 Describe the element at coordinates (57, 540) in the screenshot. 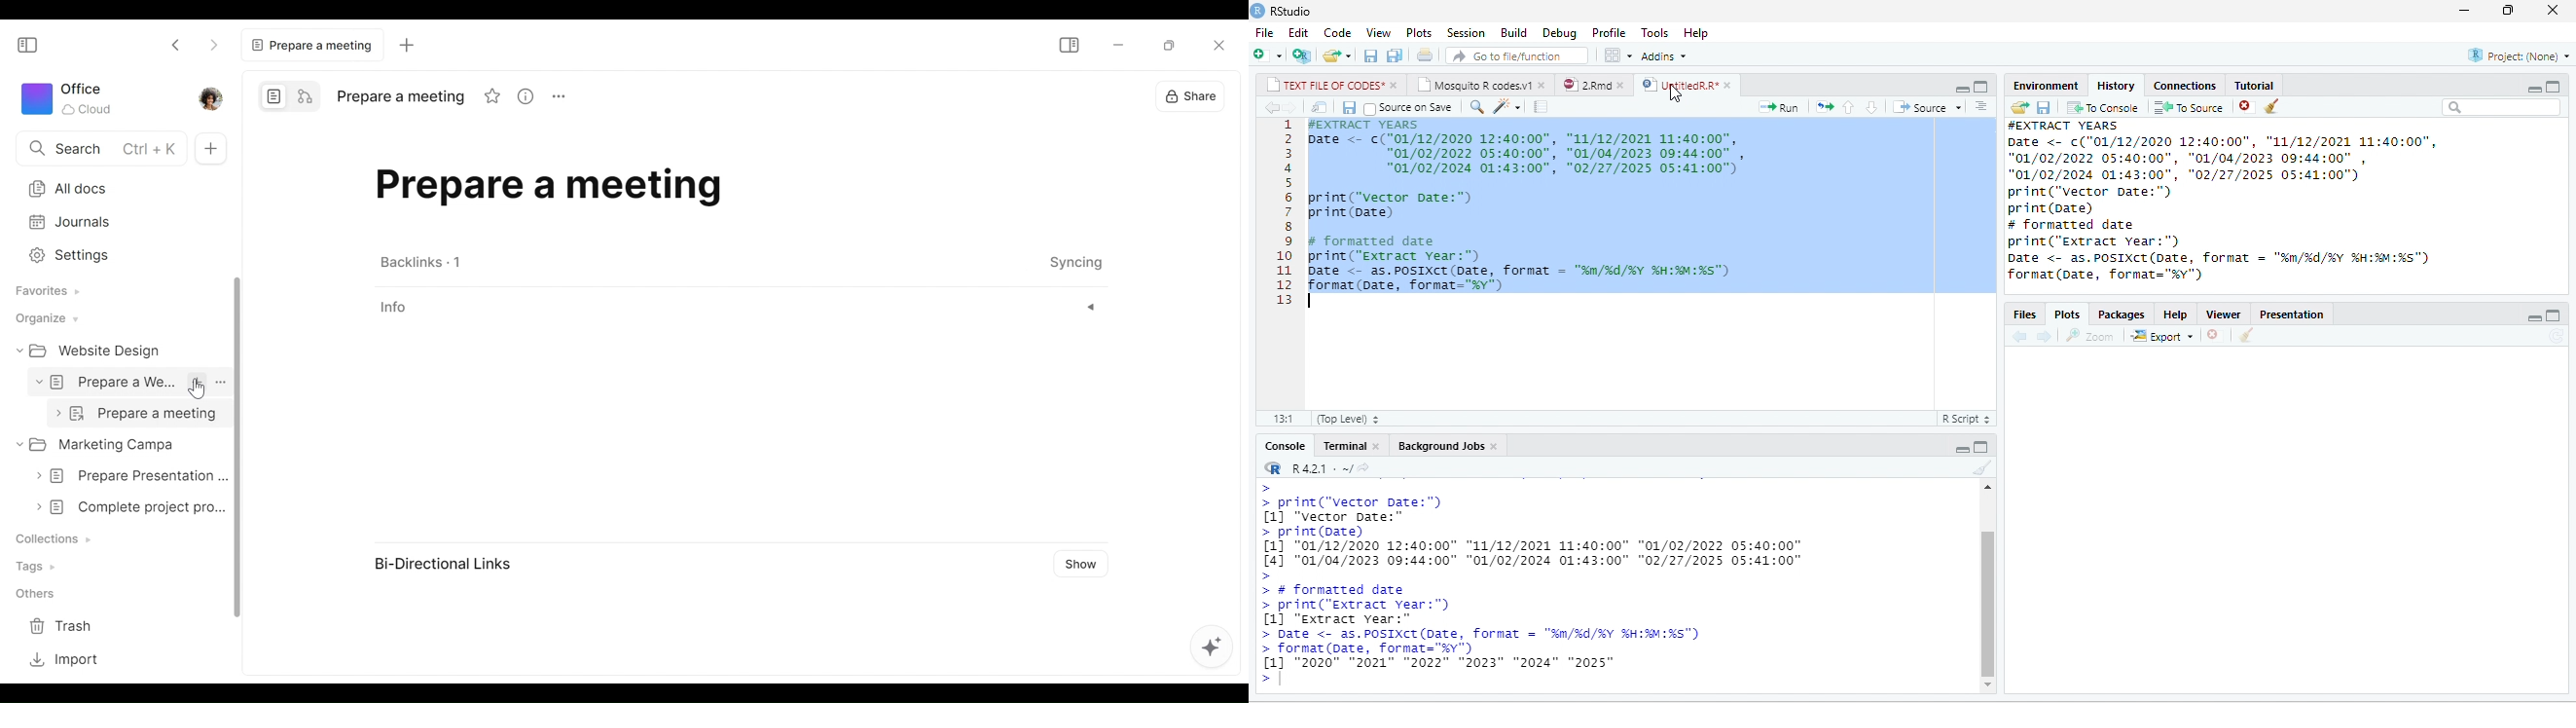

I see `Collections` at that location.